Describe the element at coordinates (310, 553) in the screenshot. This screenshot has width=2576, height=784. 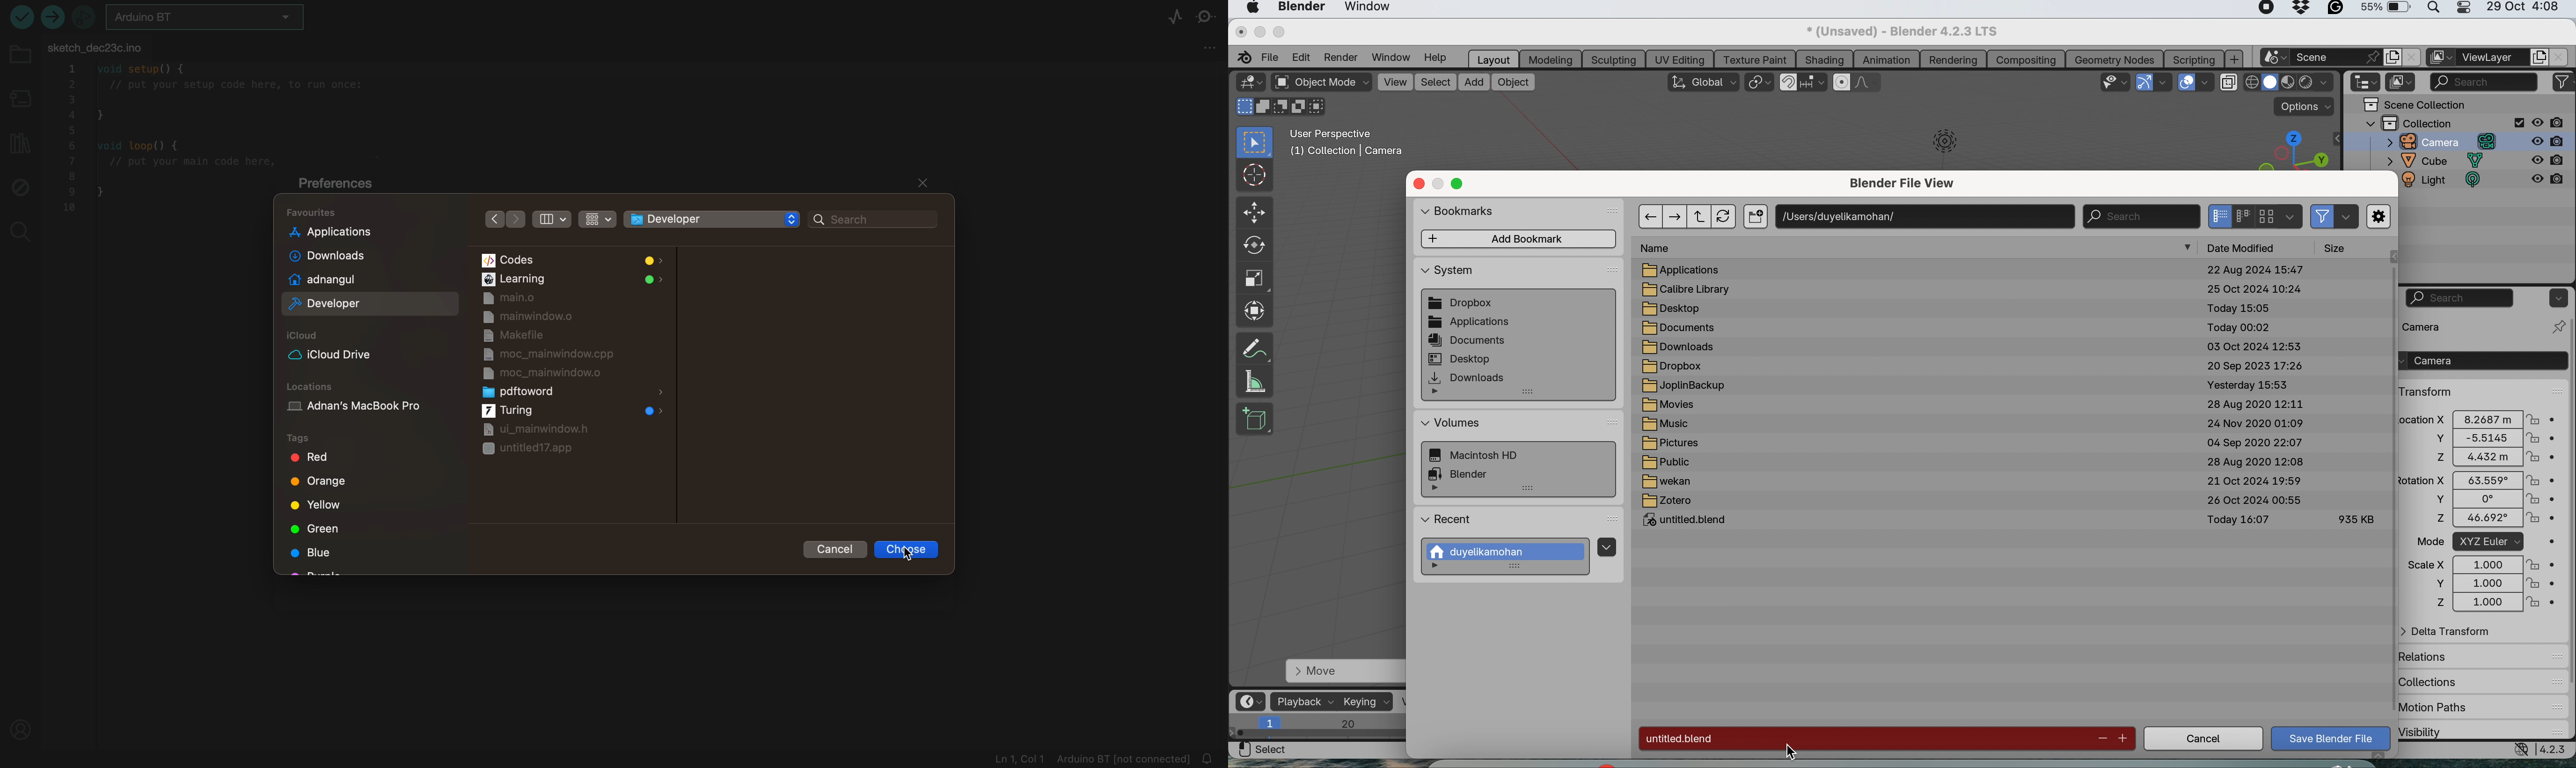
I see `blue` at that location.